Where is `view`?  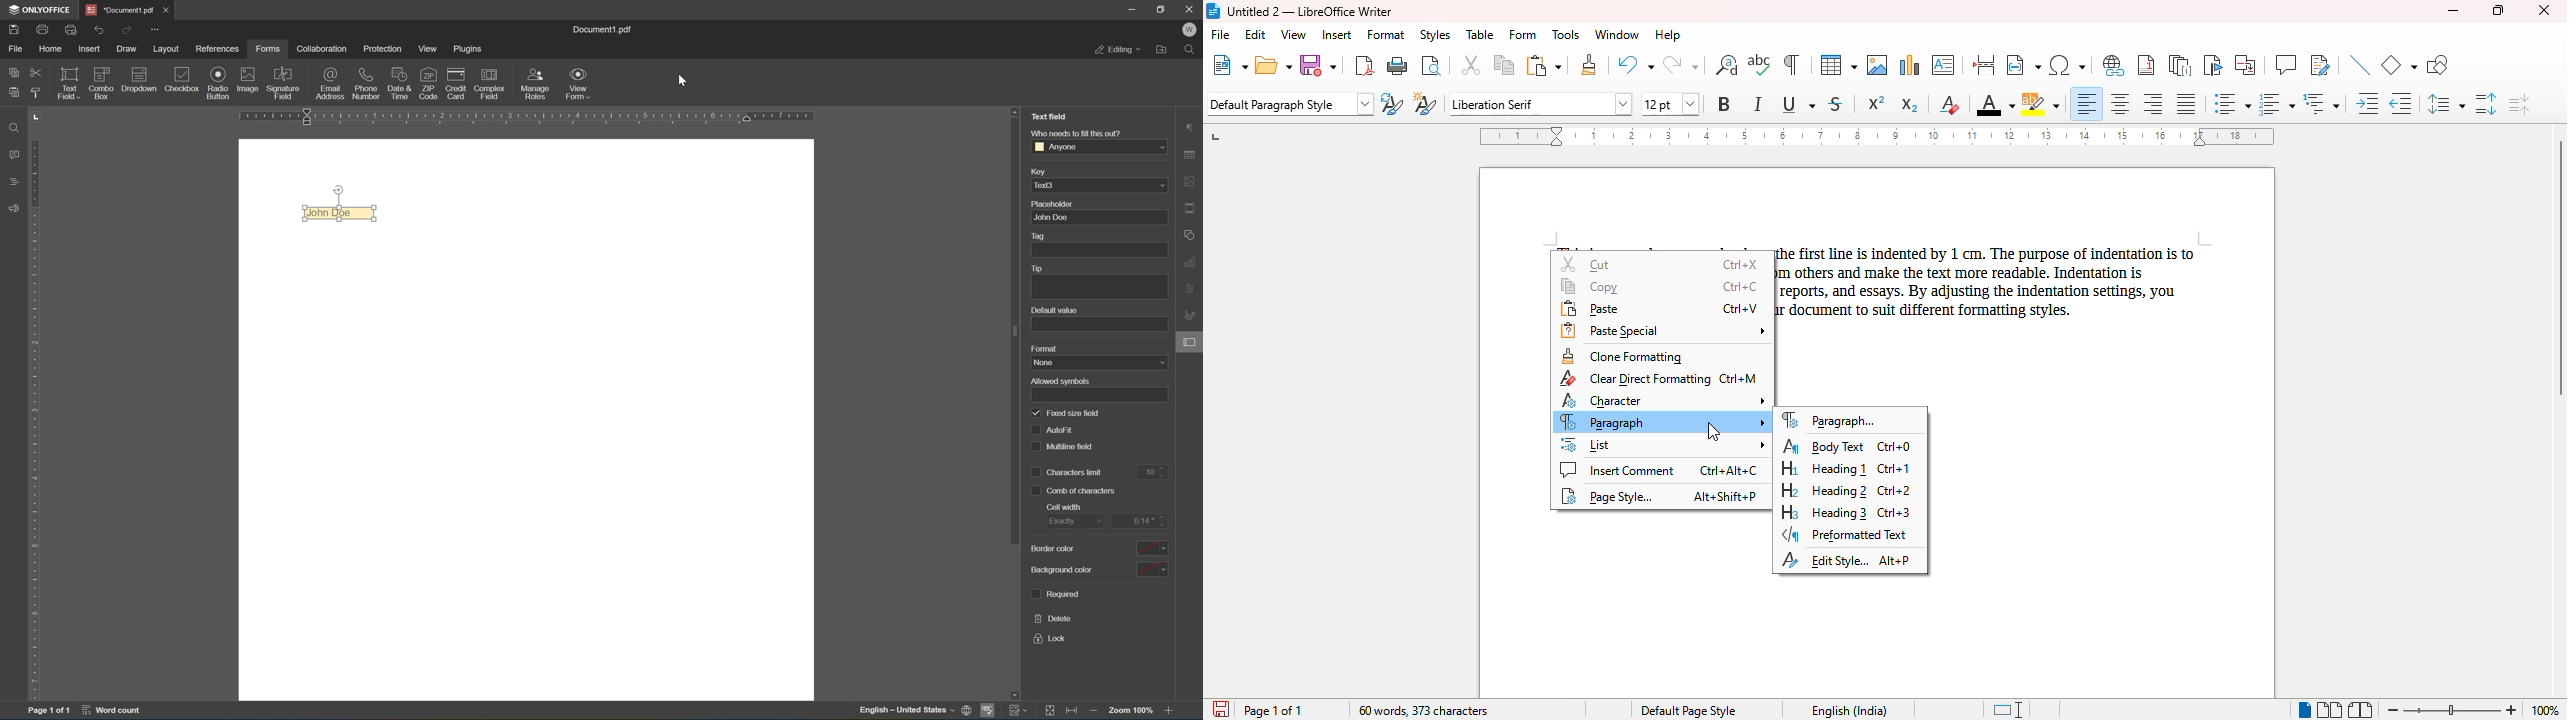
view is located at coordinates (1293, 34).